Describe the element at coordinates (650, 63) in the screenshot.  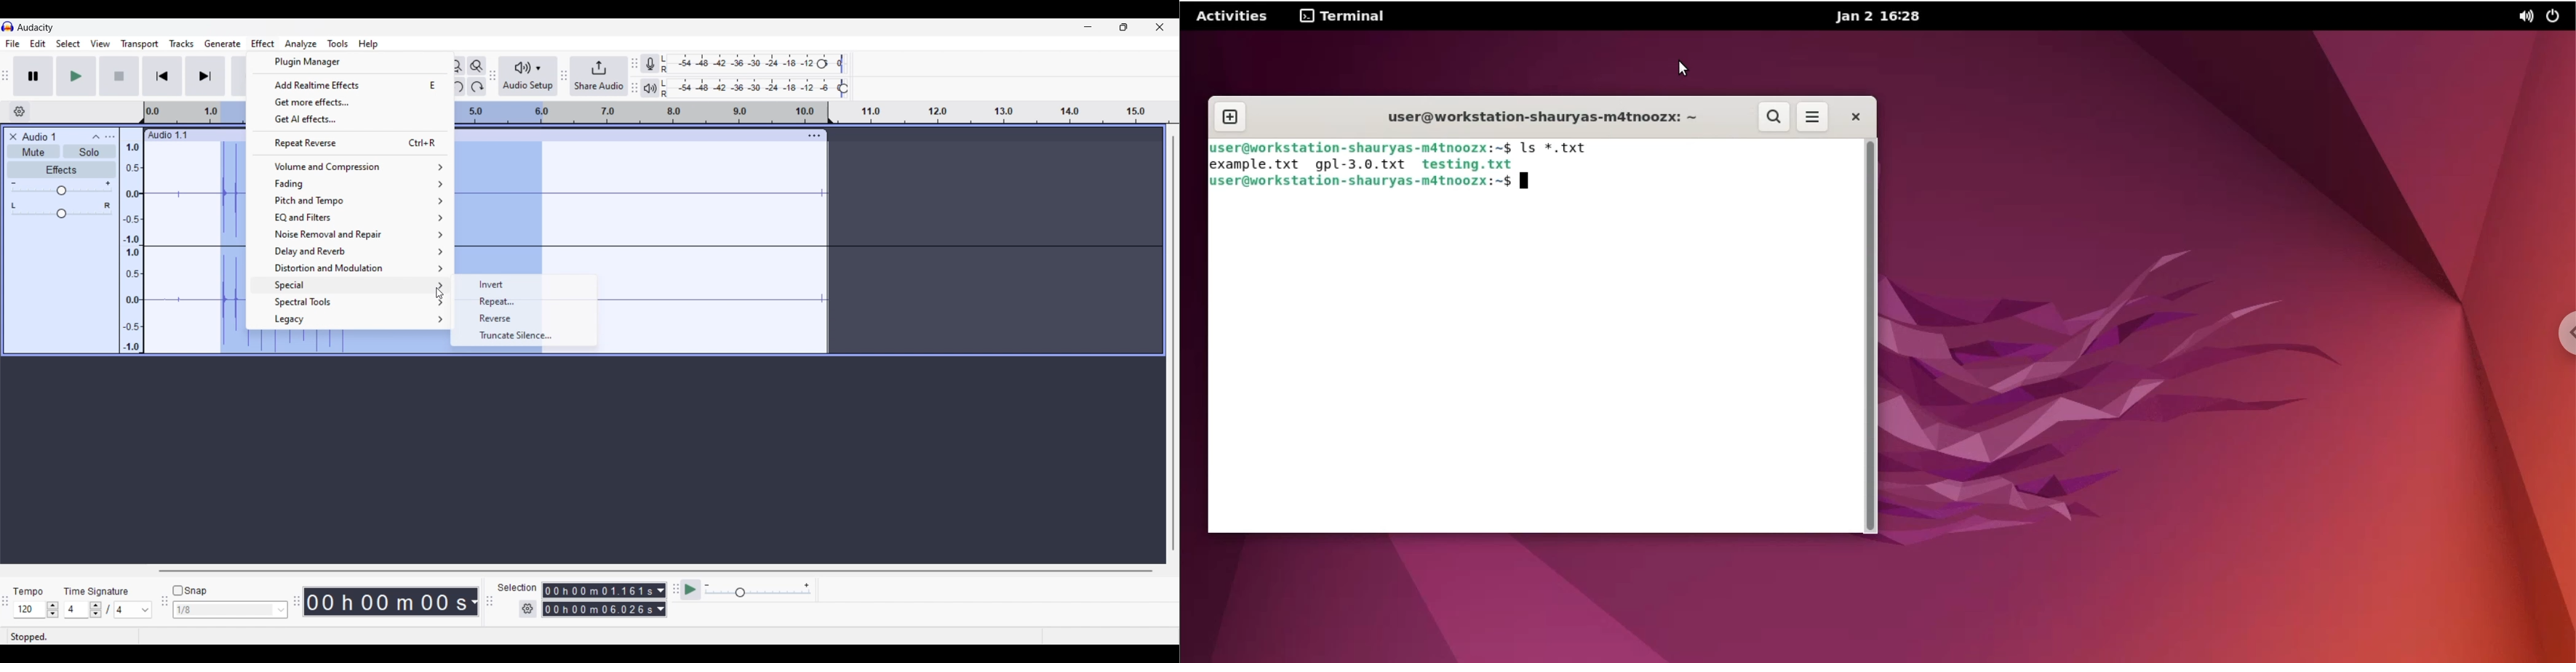
I see `Record meter` at that location.